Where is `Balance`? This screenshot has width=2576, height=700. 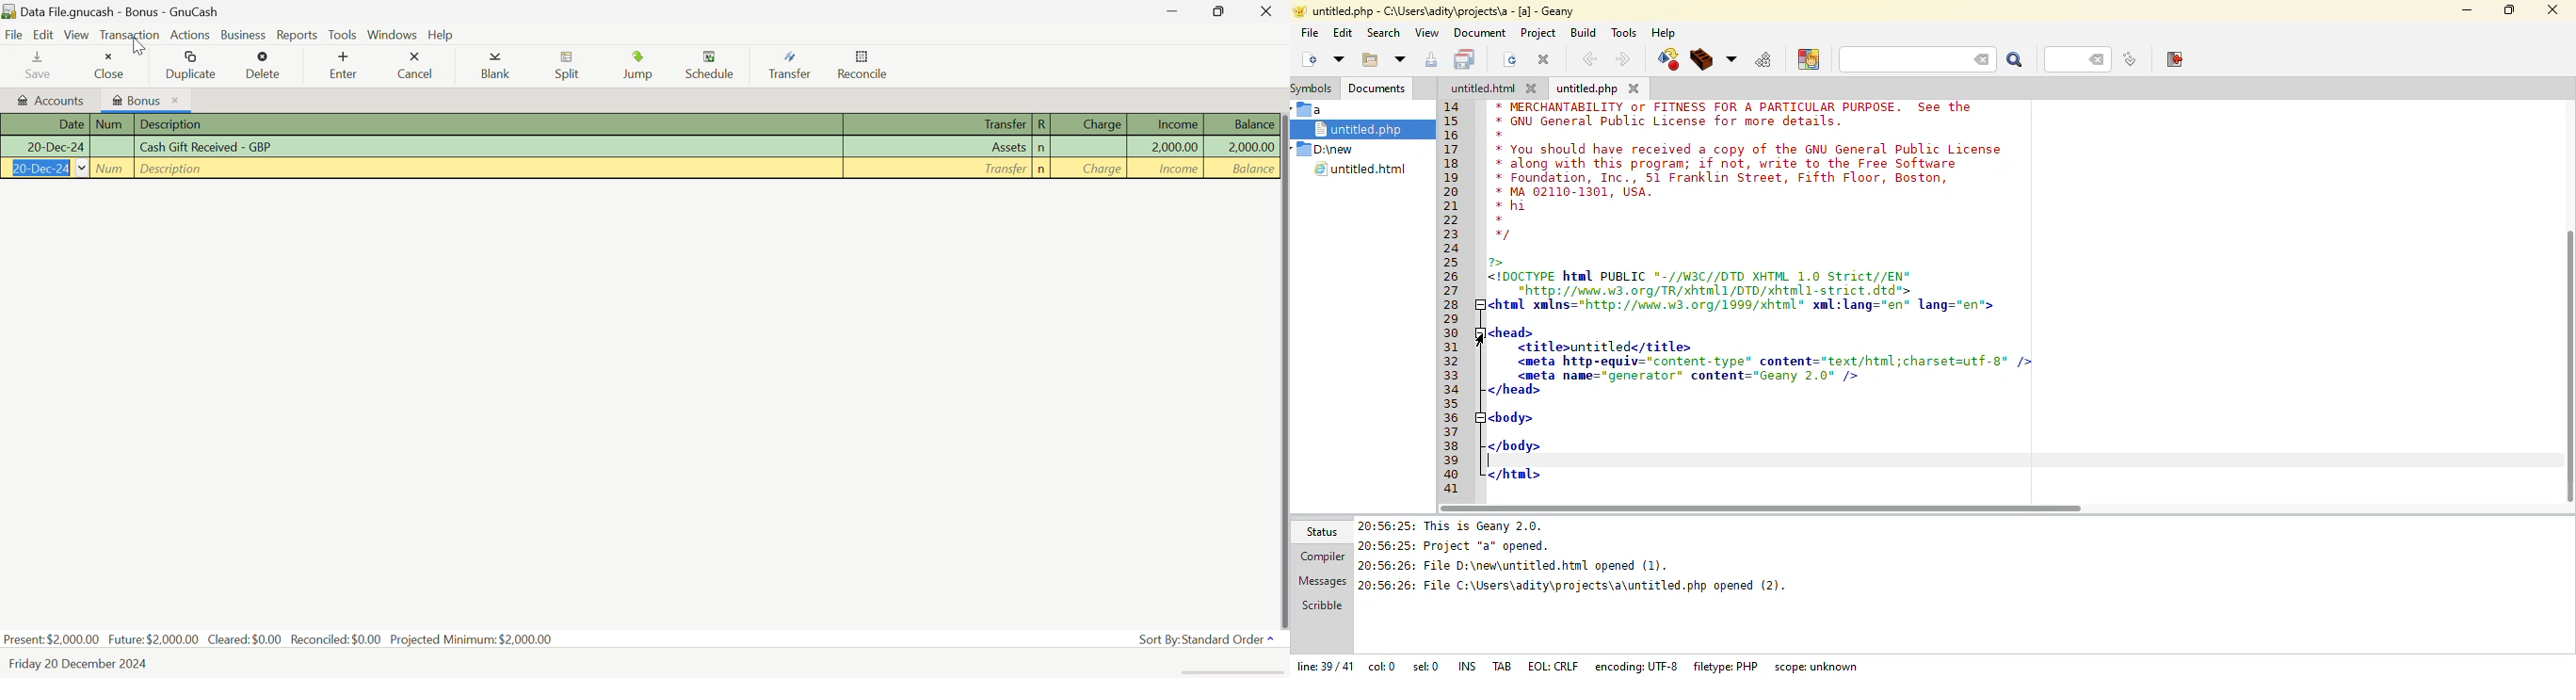 Balance is located at coordinates (1241, 168).